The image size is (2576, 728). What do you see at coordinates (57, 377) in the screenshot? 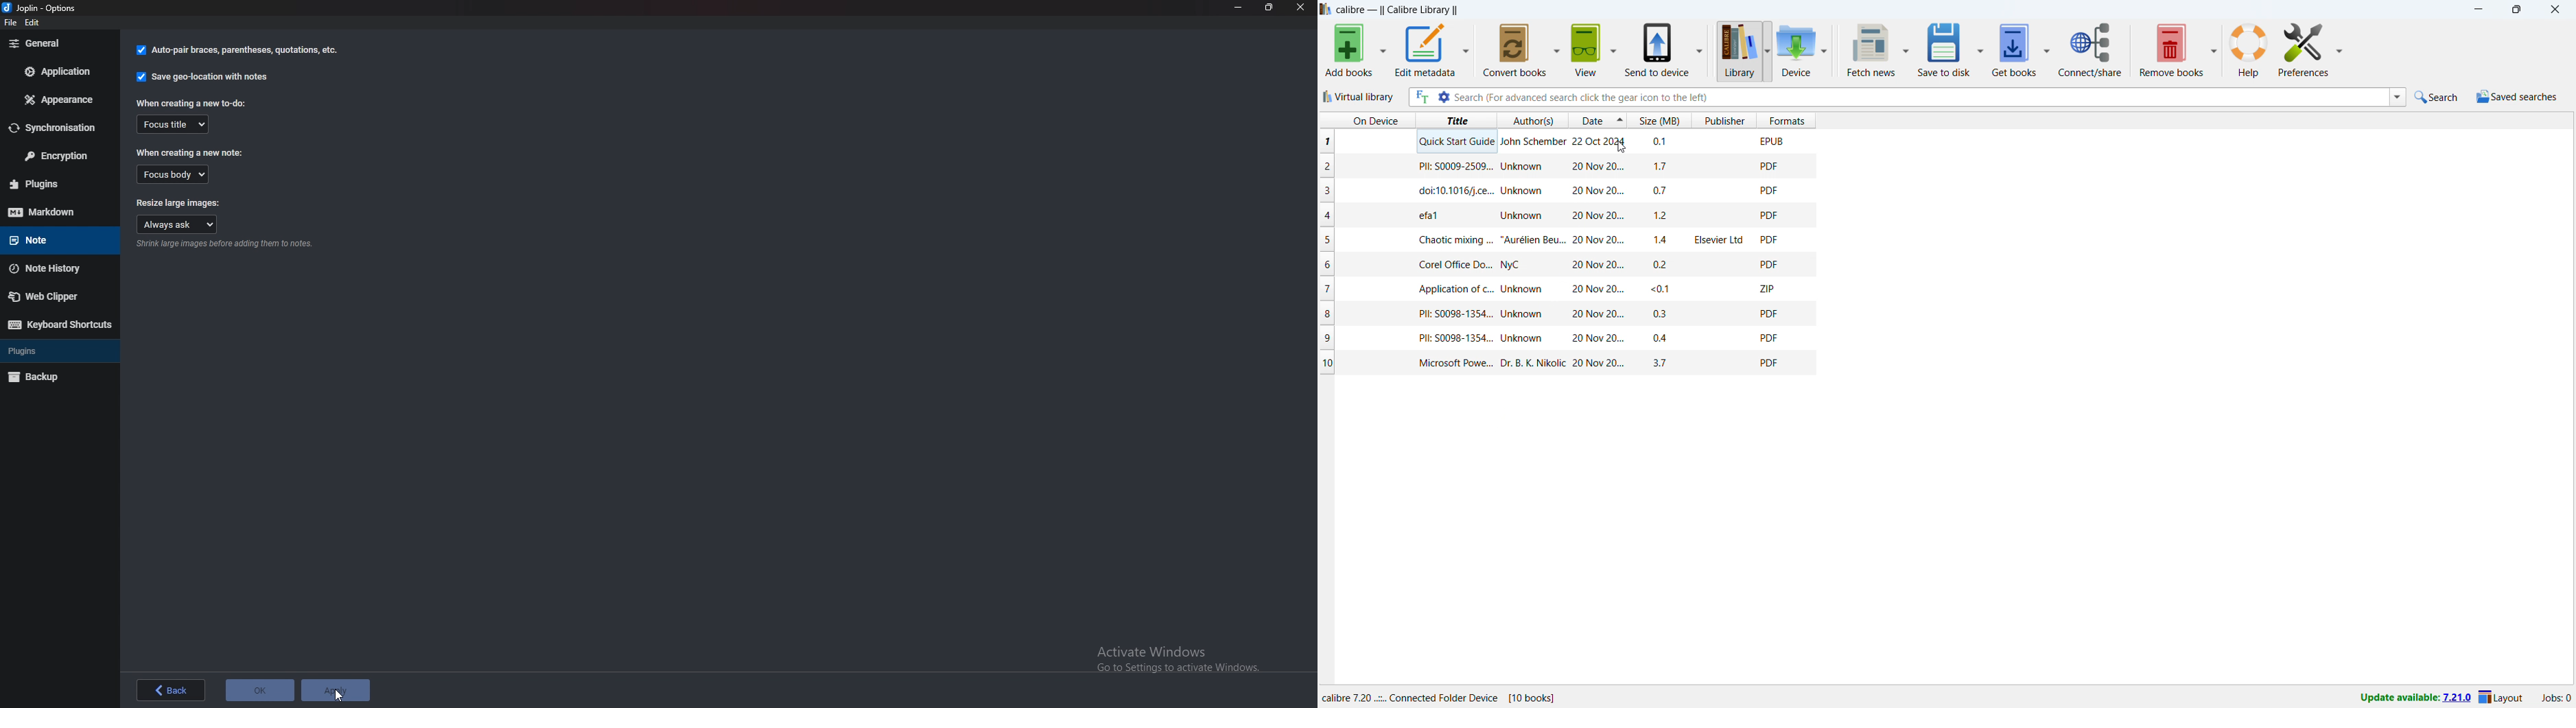
I see `Back up` at bounding box center [57, 377].